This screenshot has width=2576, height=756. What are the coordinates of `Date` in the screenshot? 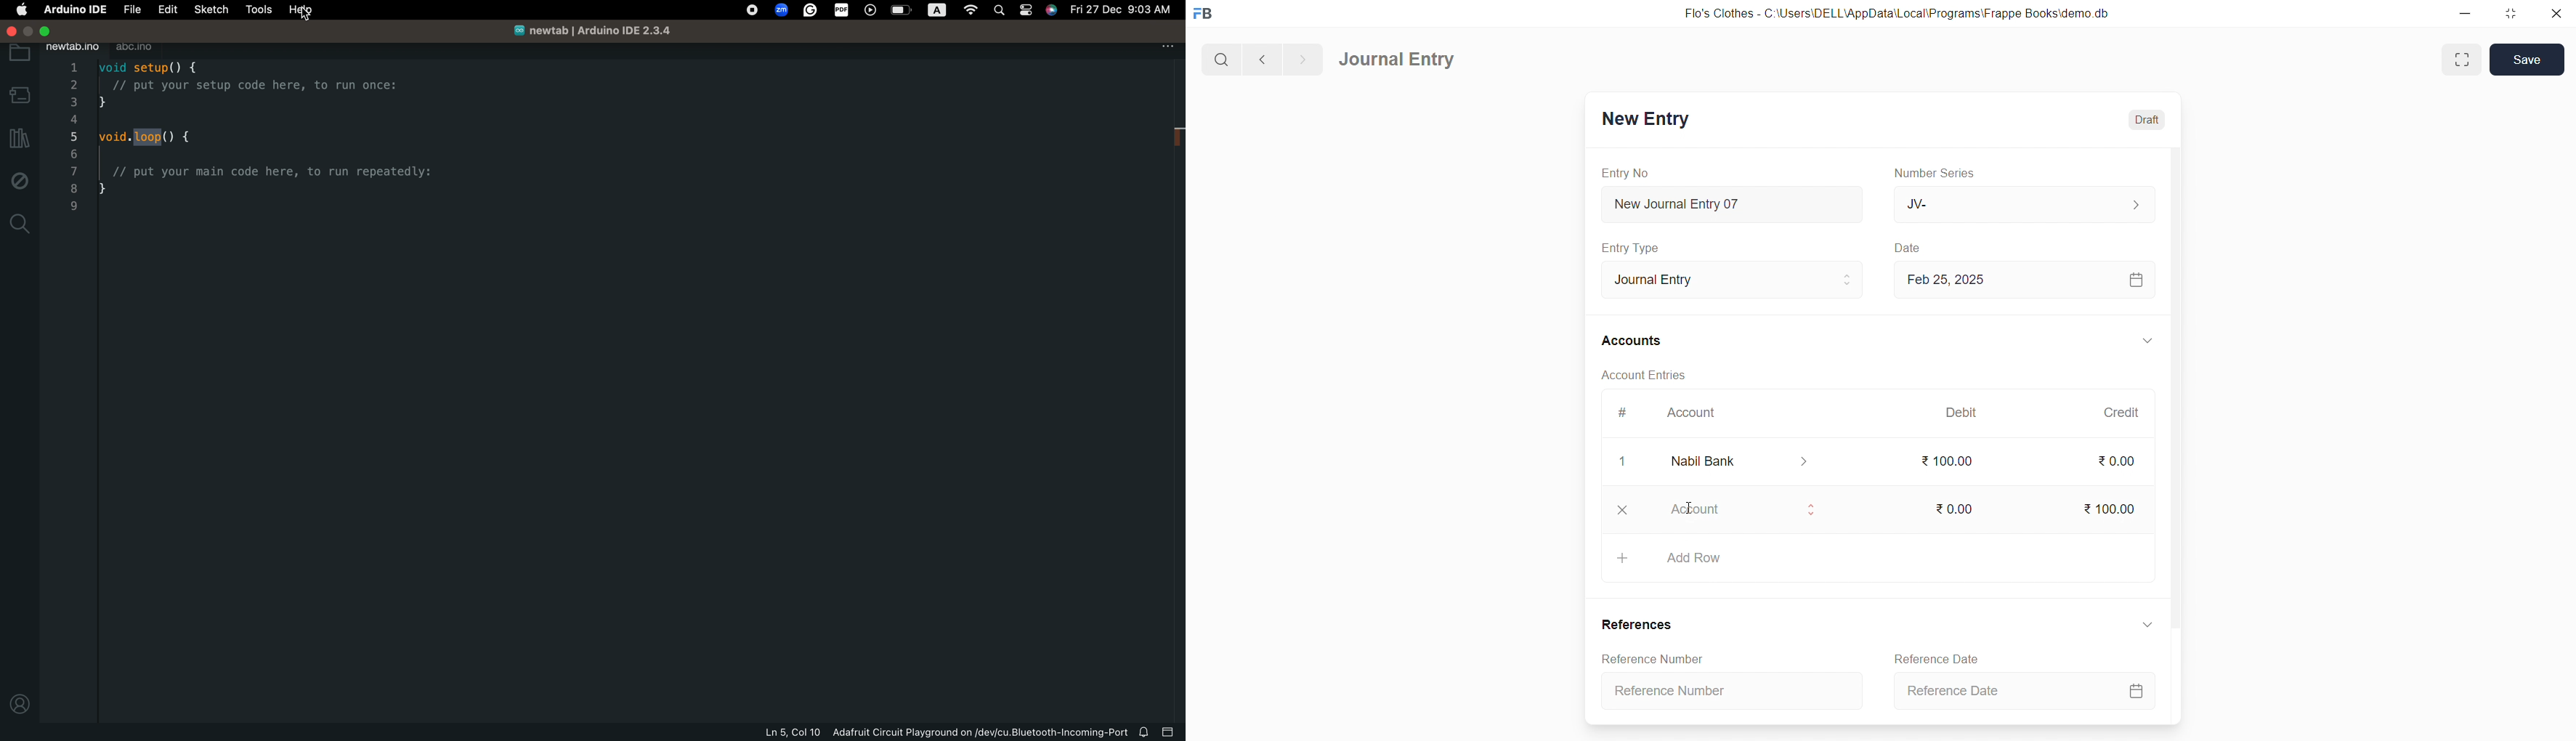 It's located at (1908, 248).